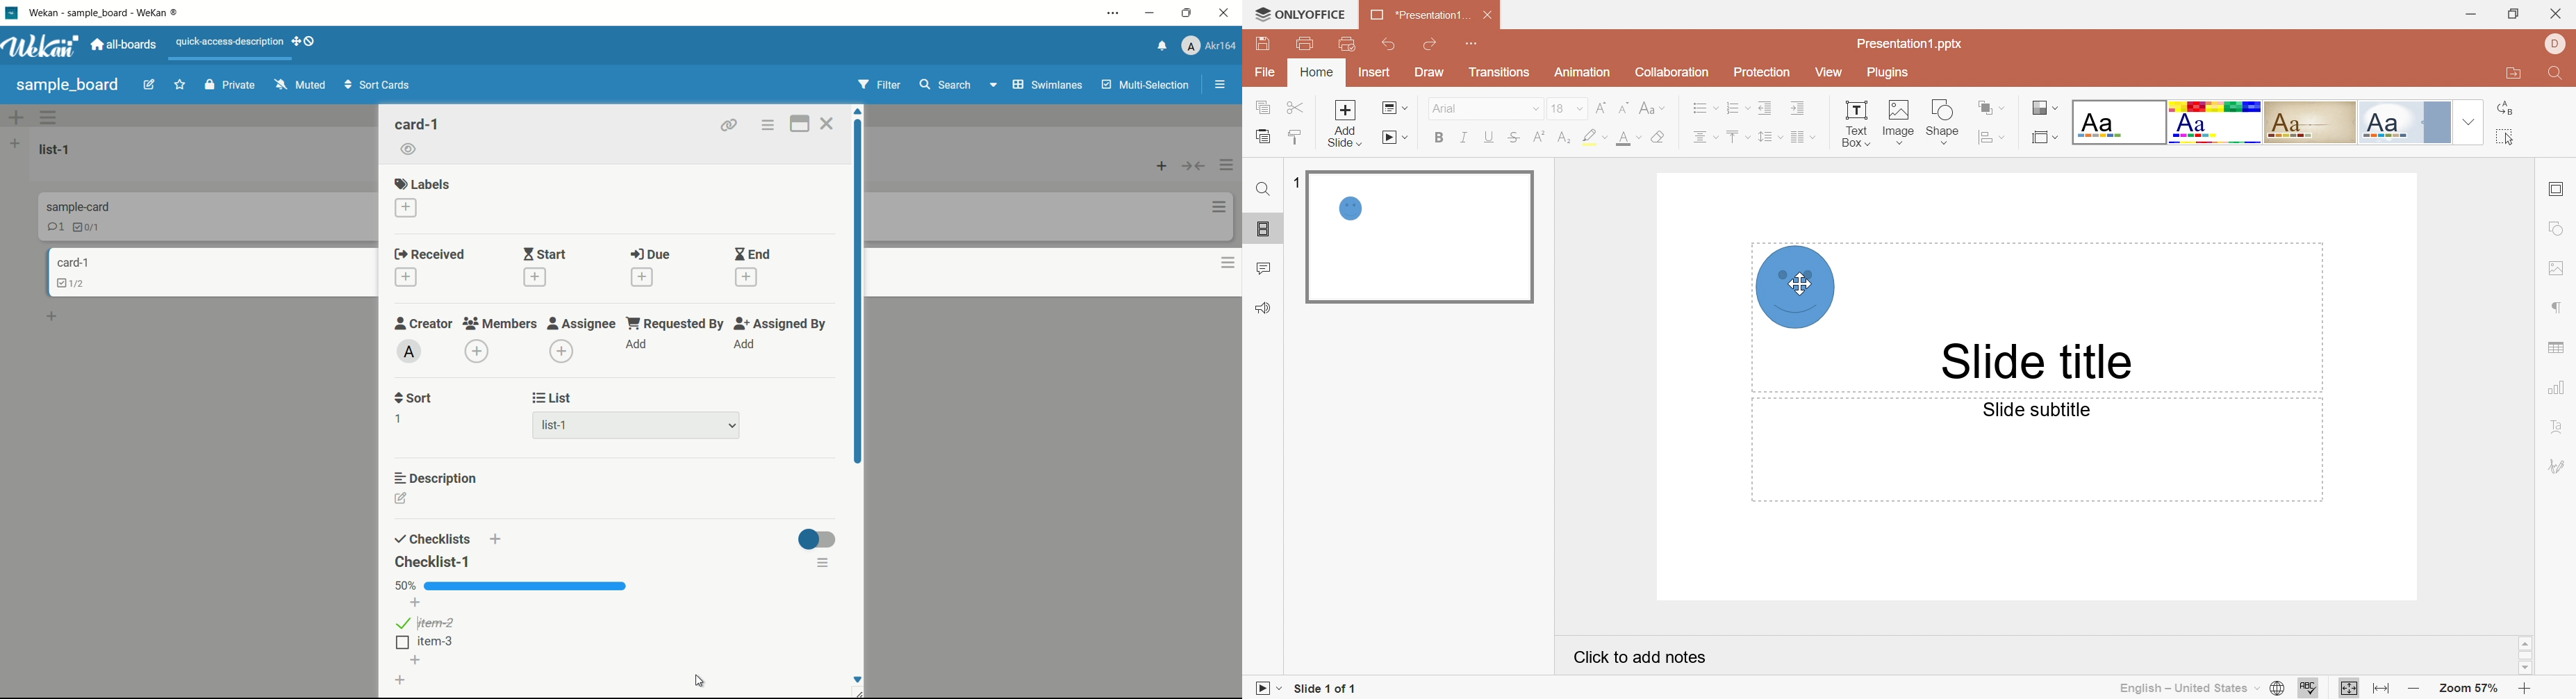 This screenshot has width=2576, height=700. What do you see at coordinates (1799, 109) in the screenshot?
I see `Increase Indent` at bounding box center [1799, 109].